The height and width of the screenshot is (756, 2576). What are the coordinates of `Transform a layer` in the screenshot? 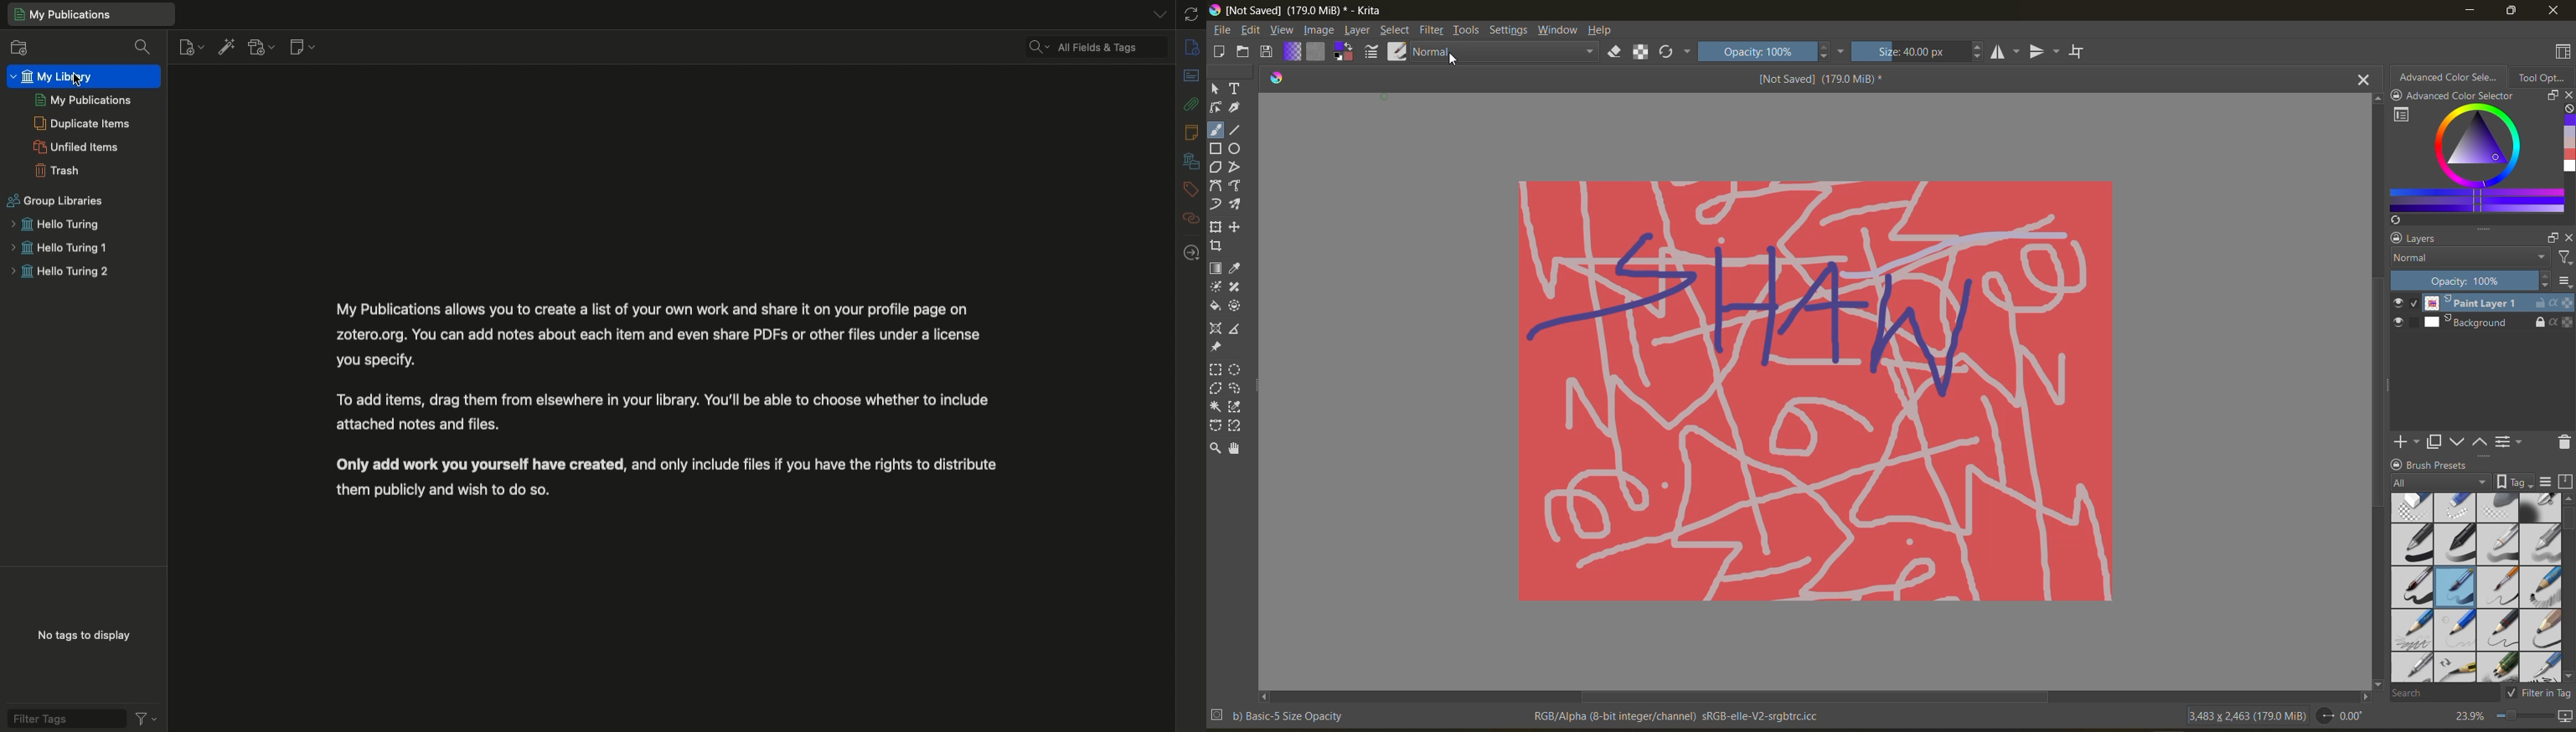 It's located at (1216, 226).